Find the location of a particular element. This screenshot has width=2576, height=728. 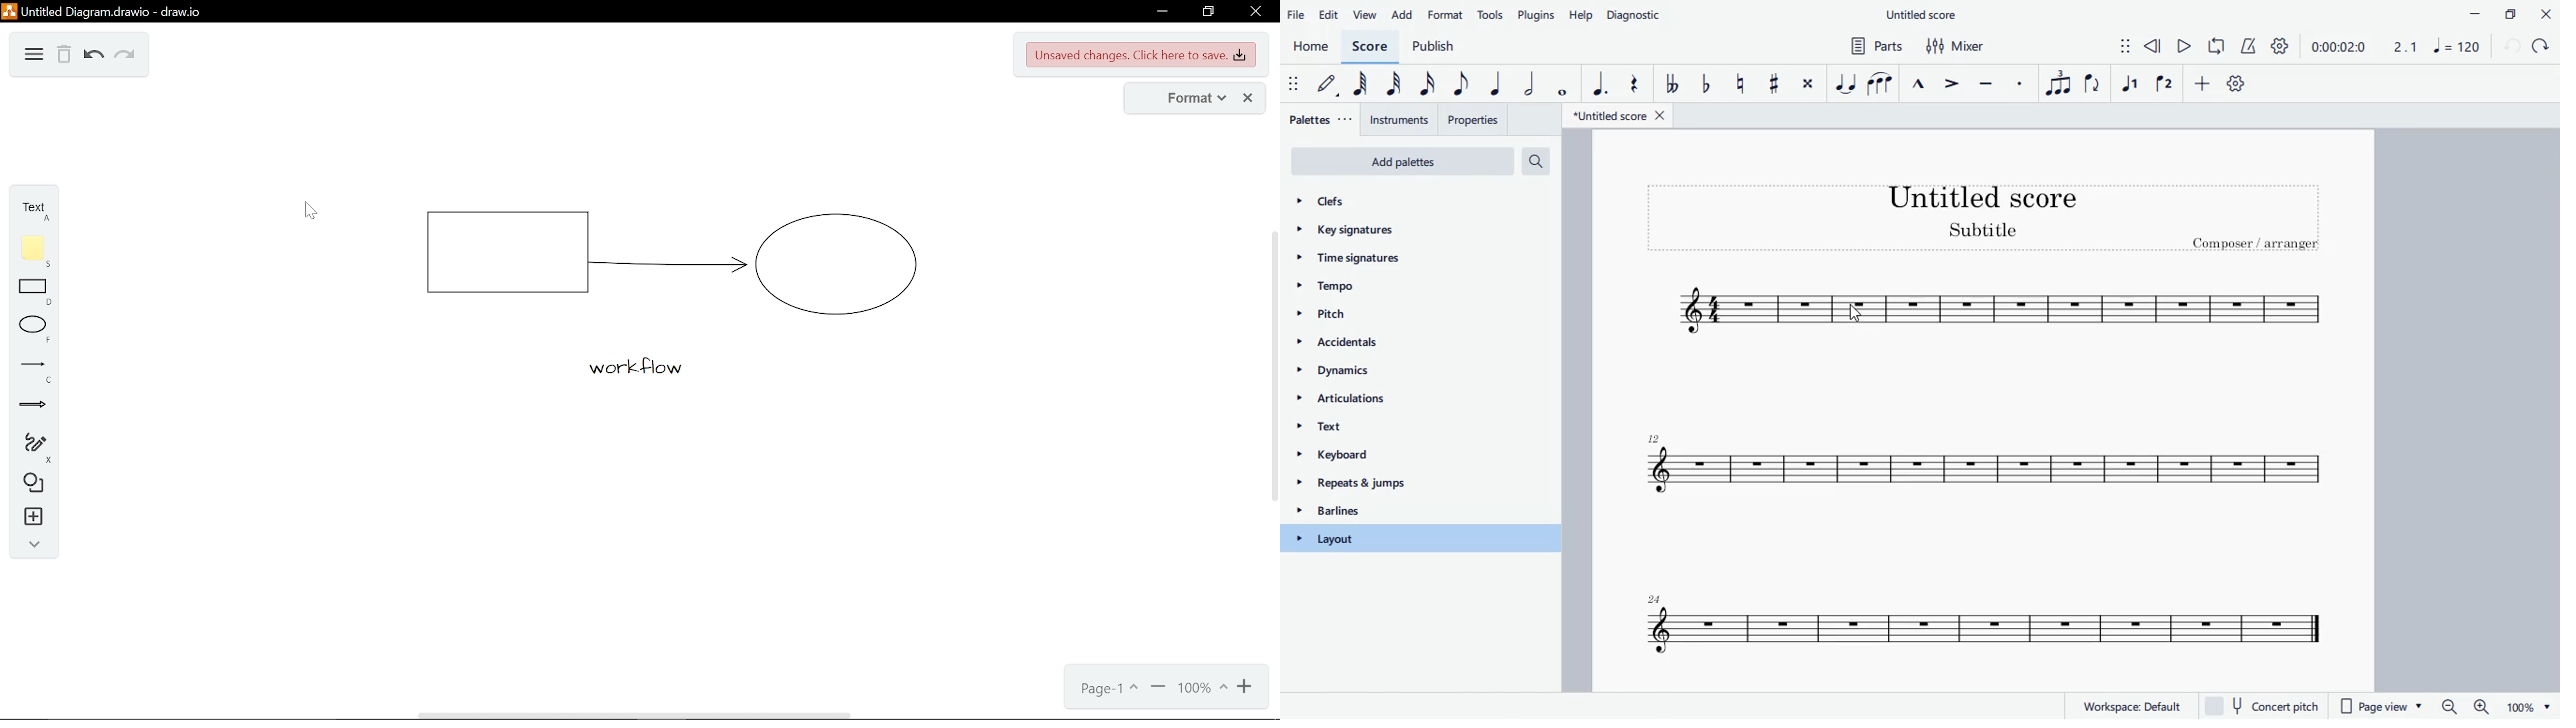

accidentals is located at coordinates (1366, 345).